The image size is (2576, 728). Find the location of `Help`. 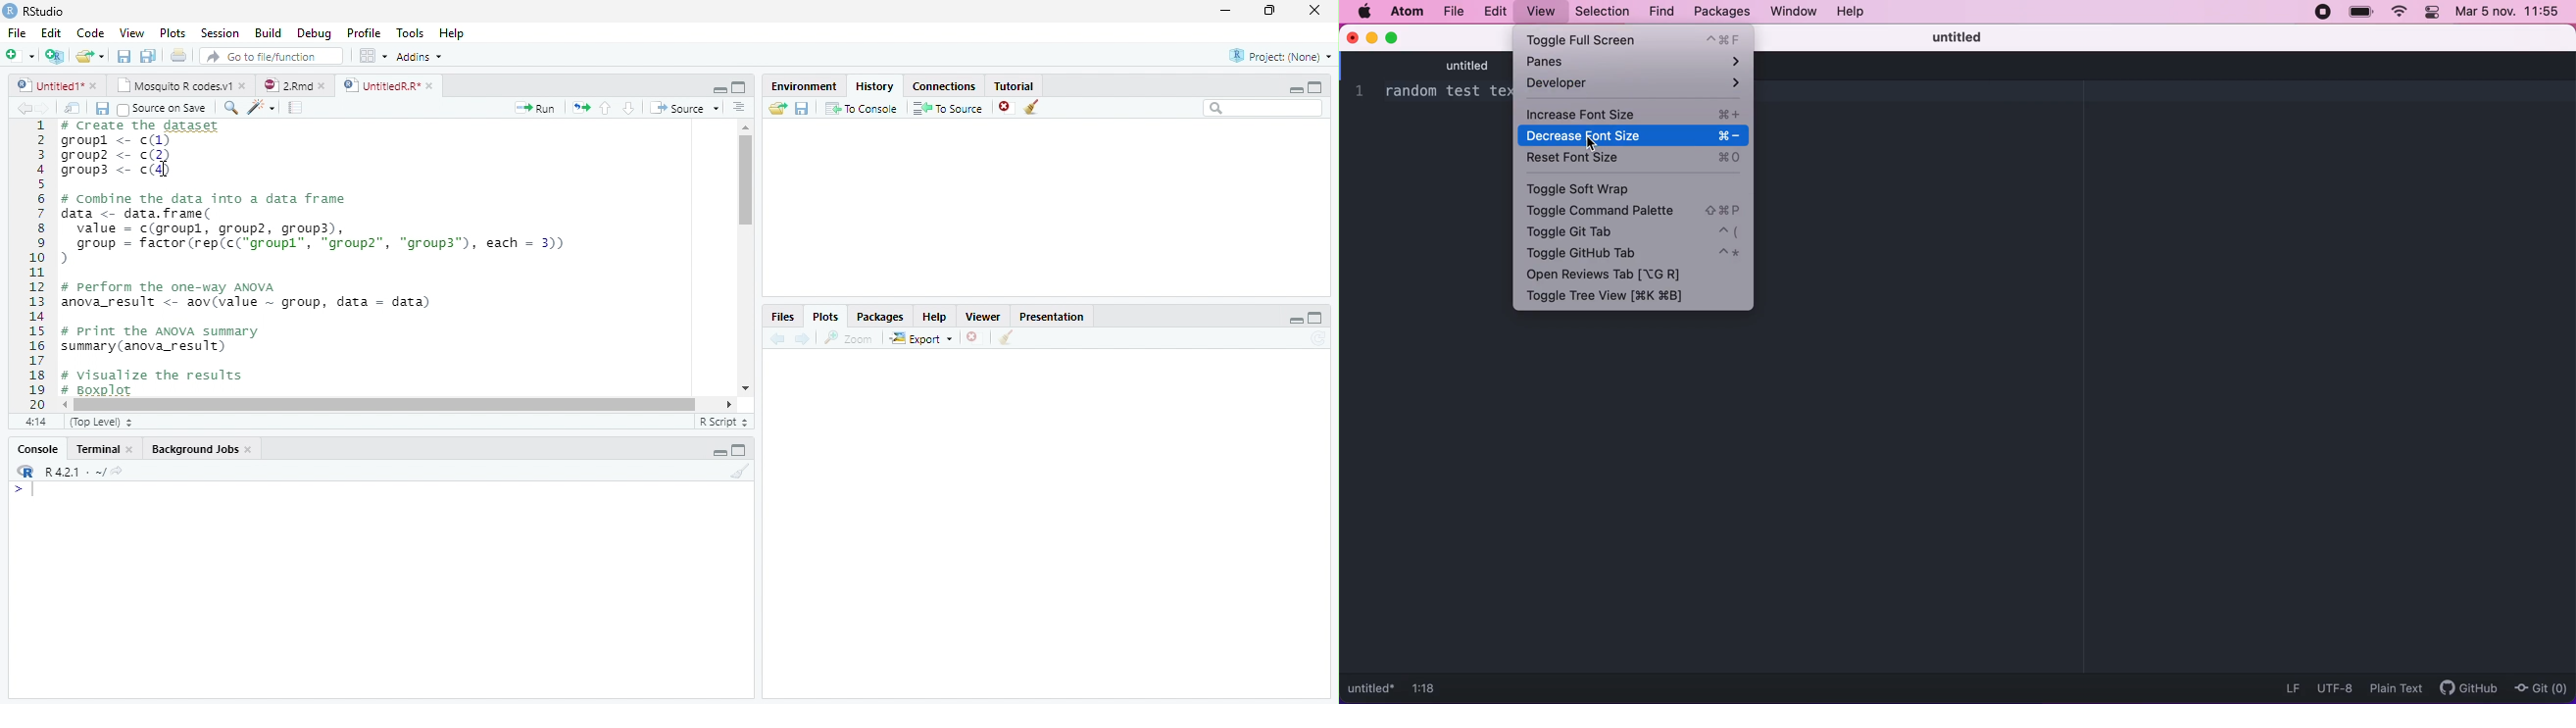

Help is located at coordinates (451, 35).